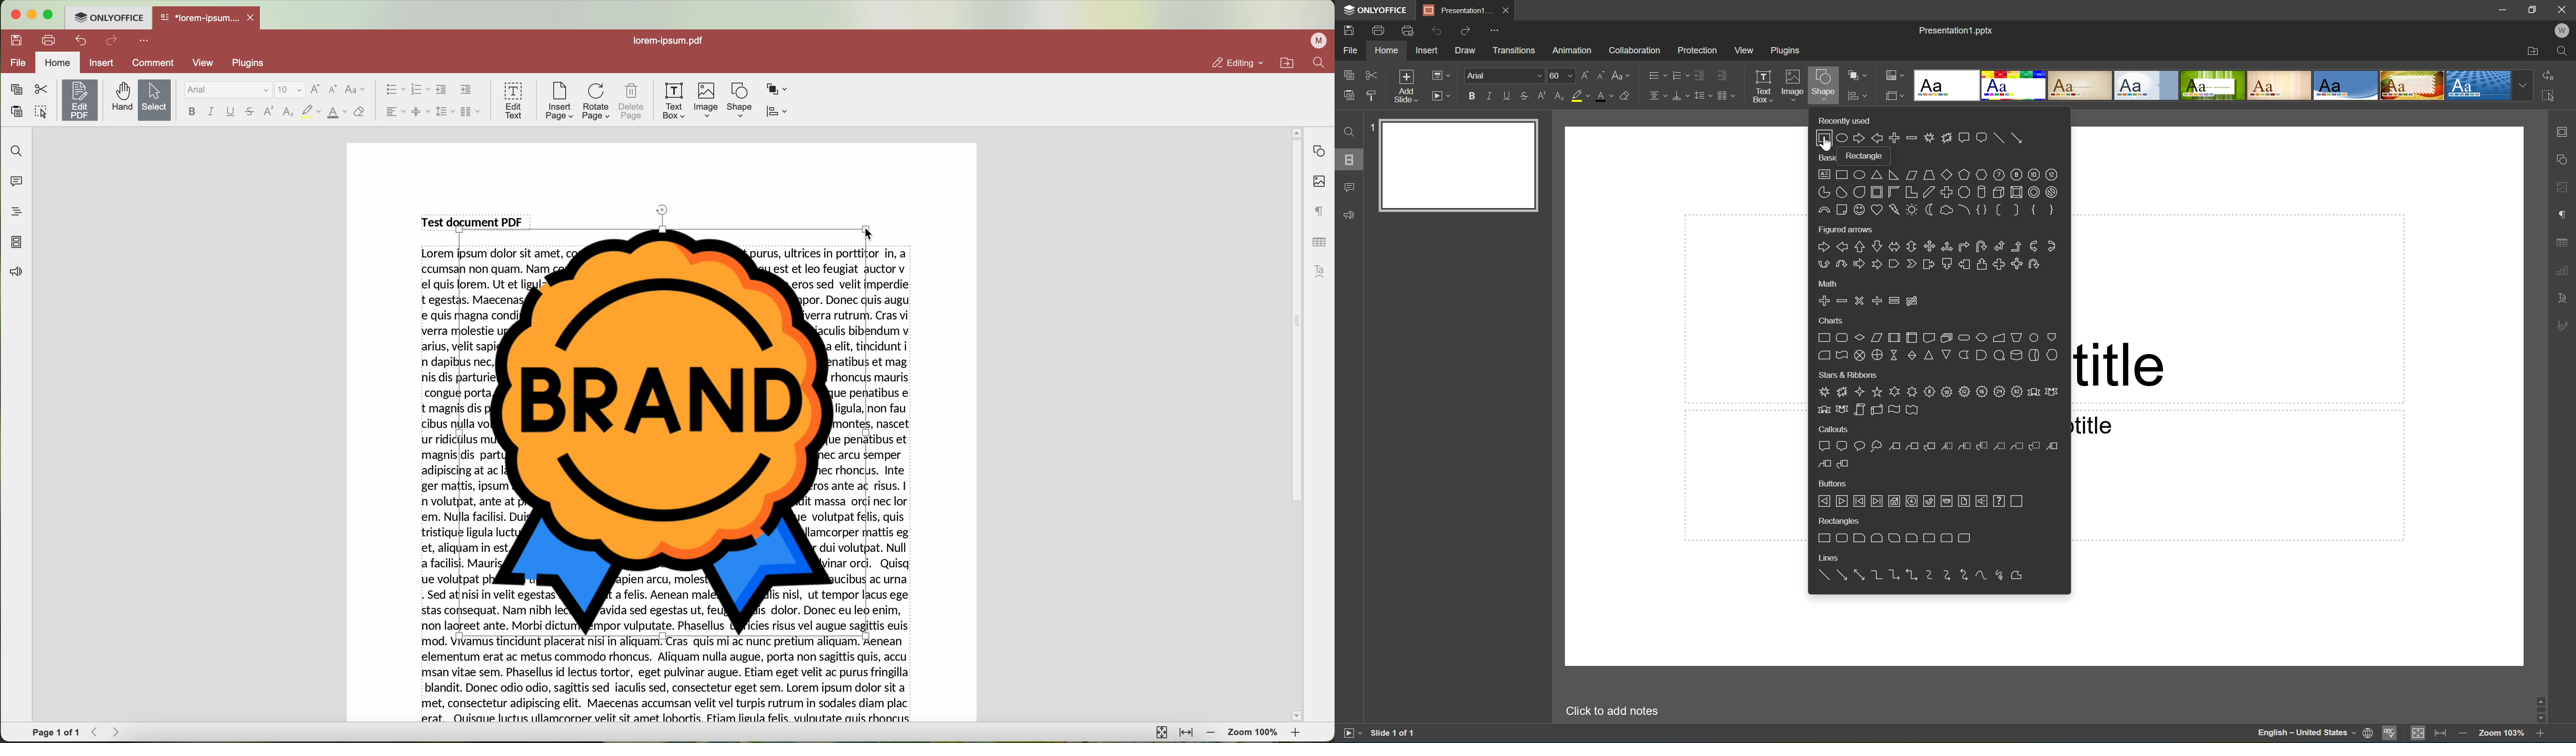 This screenshot has width=2576, height=756. Describe the element at coordinates (251, 112) in the screenshot. I see `strikeout` at that location.